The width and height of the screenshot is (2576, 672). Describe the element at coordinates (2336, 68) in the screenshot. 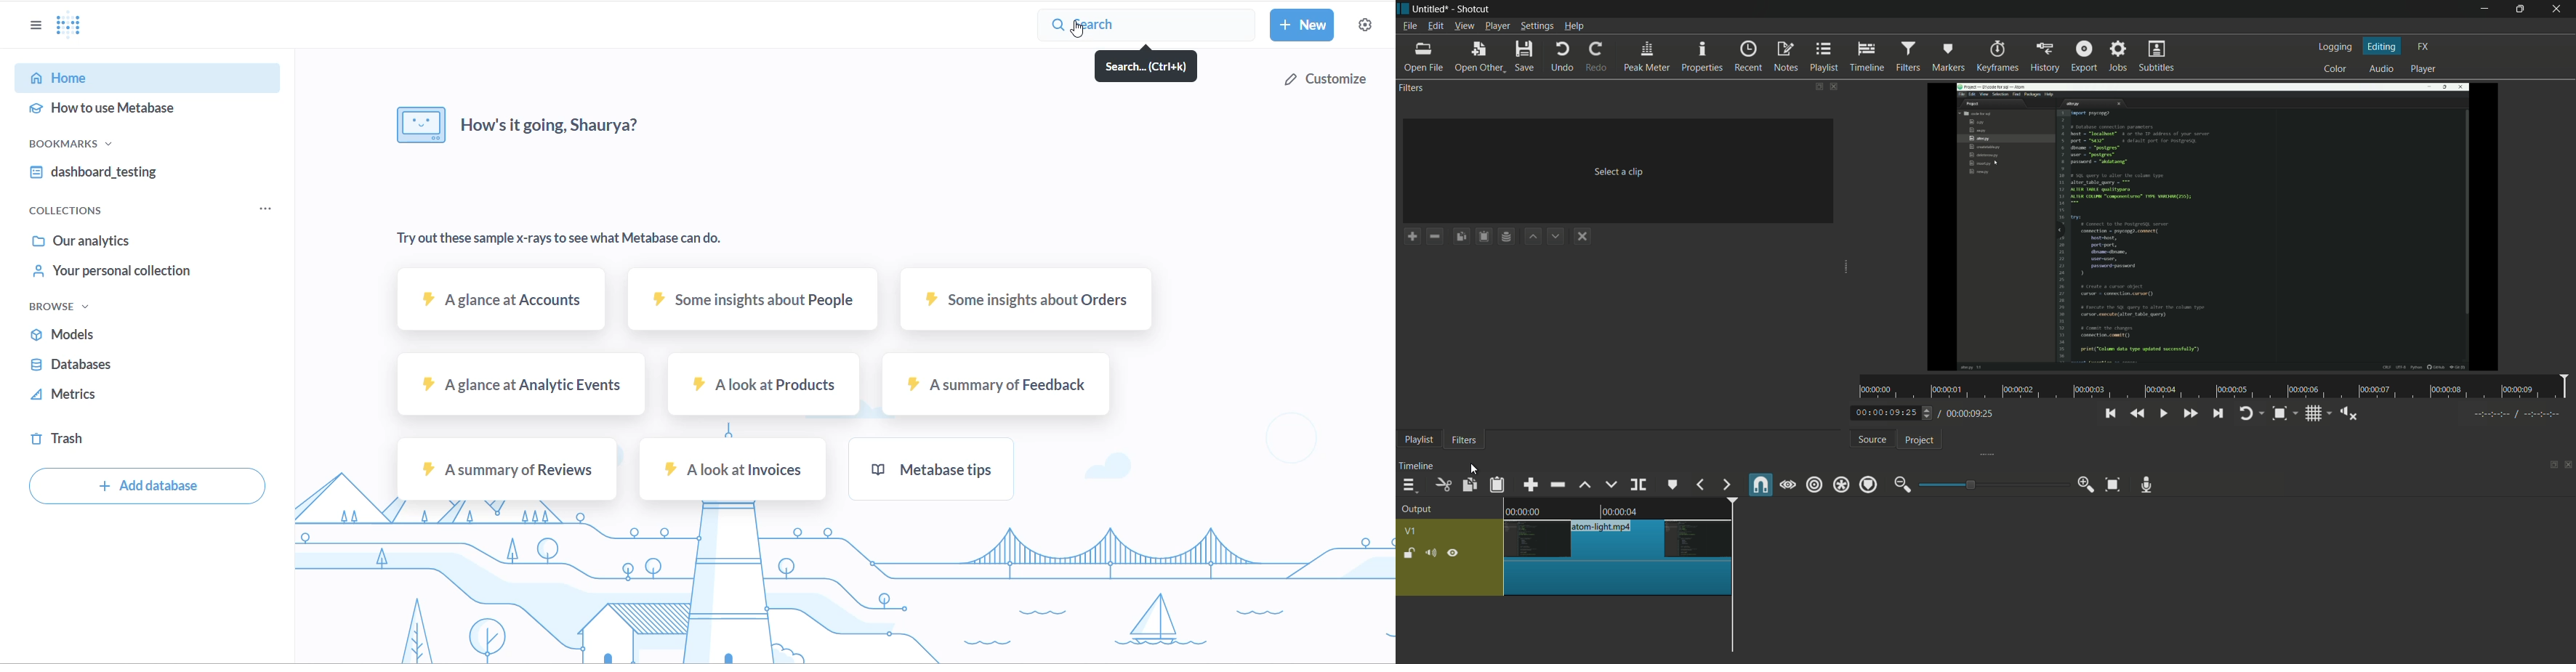

I see `color` at that location.